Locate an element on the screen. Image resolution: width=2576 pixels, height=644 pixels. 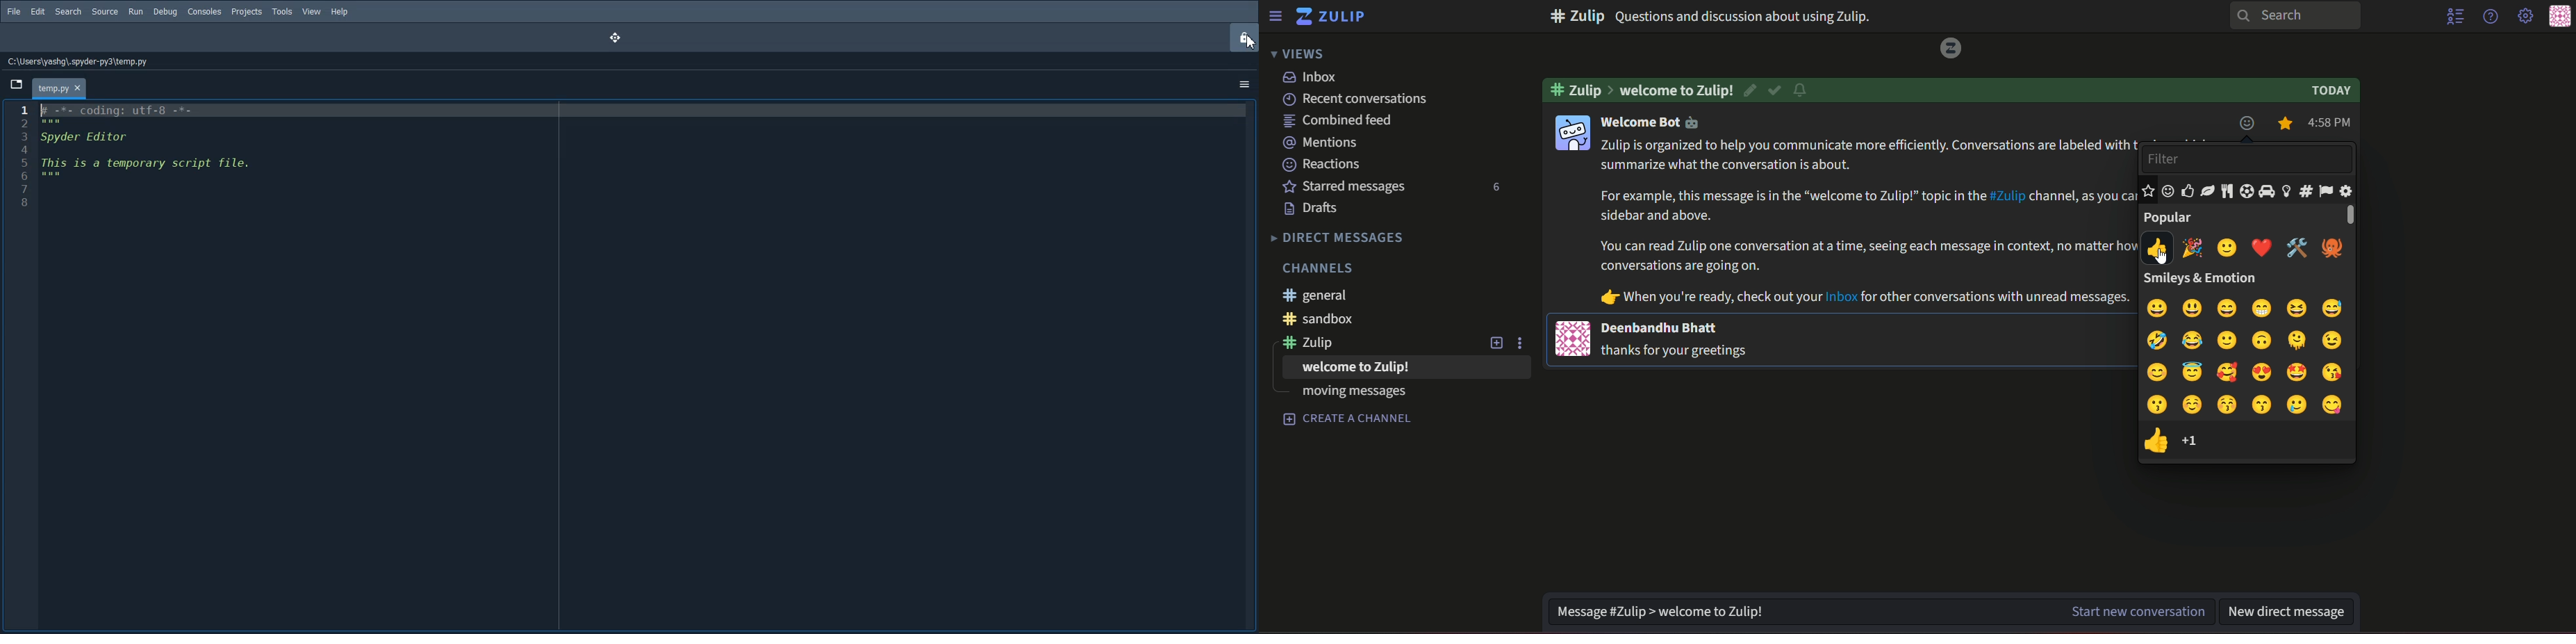
Browse Tab is located at coordinates (16, 83).